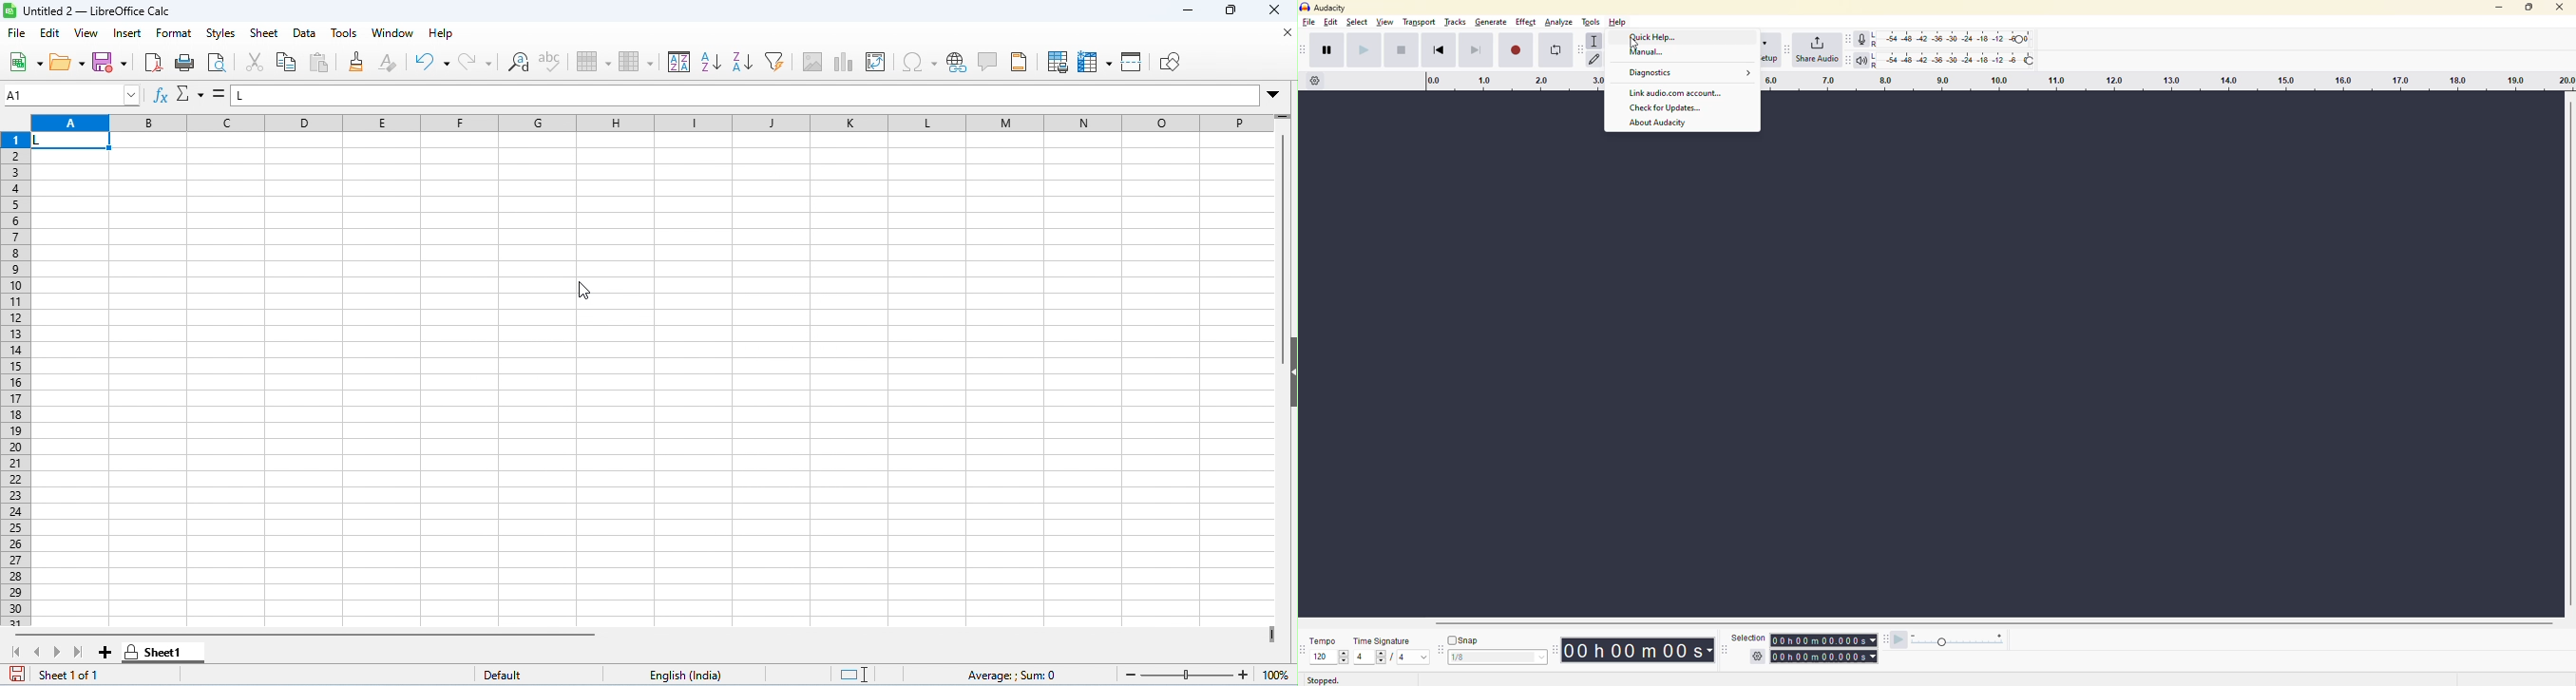  I want to click on help, so click(442, 35).